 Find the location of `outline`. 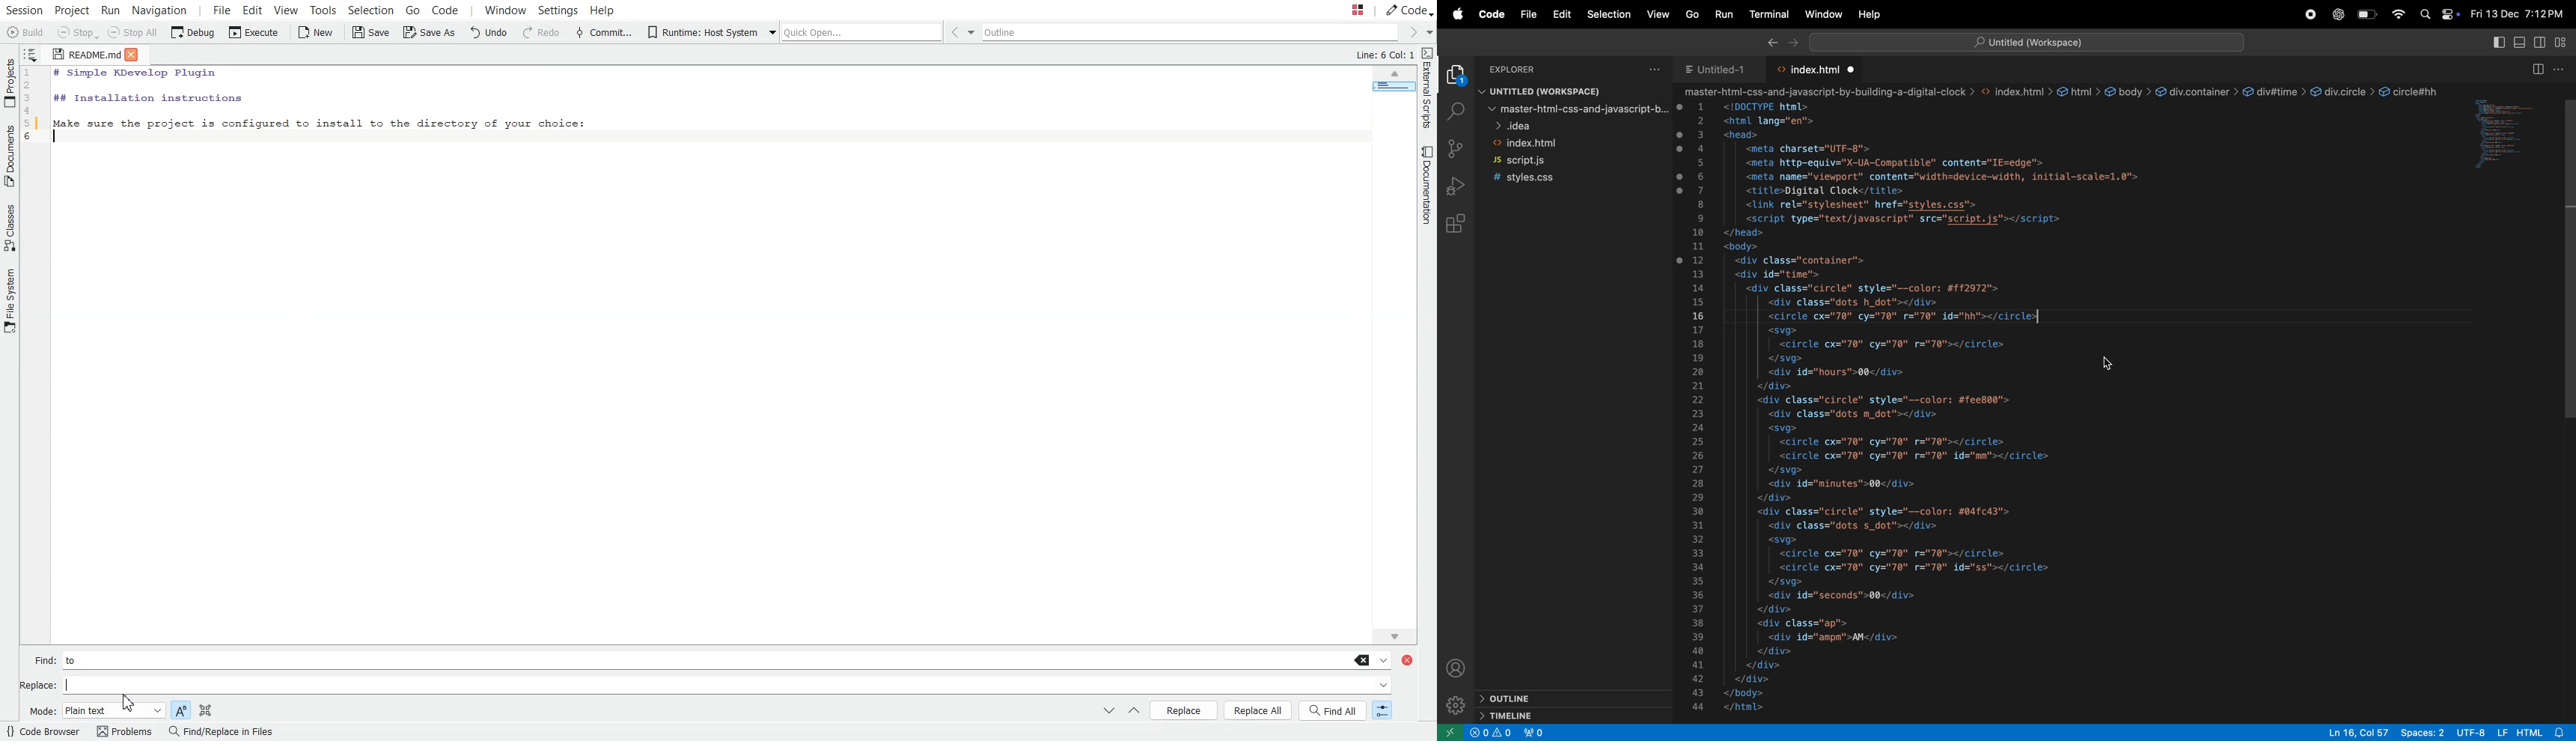

outline is located at coordinates (1536, 698).